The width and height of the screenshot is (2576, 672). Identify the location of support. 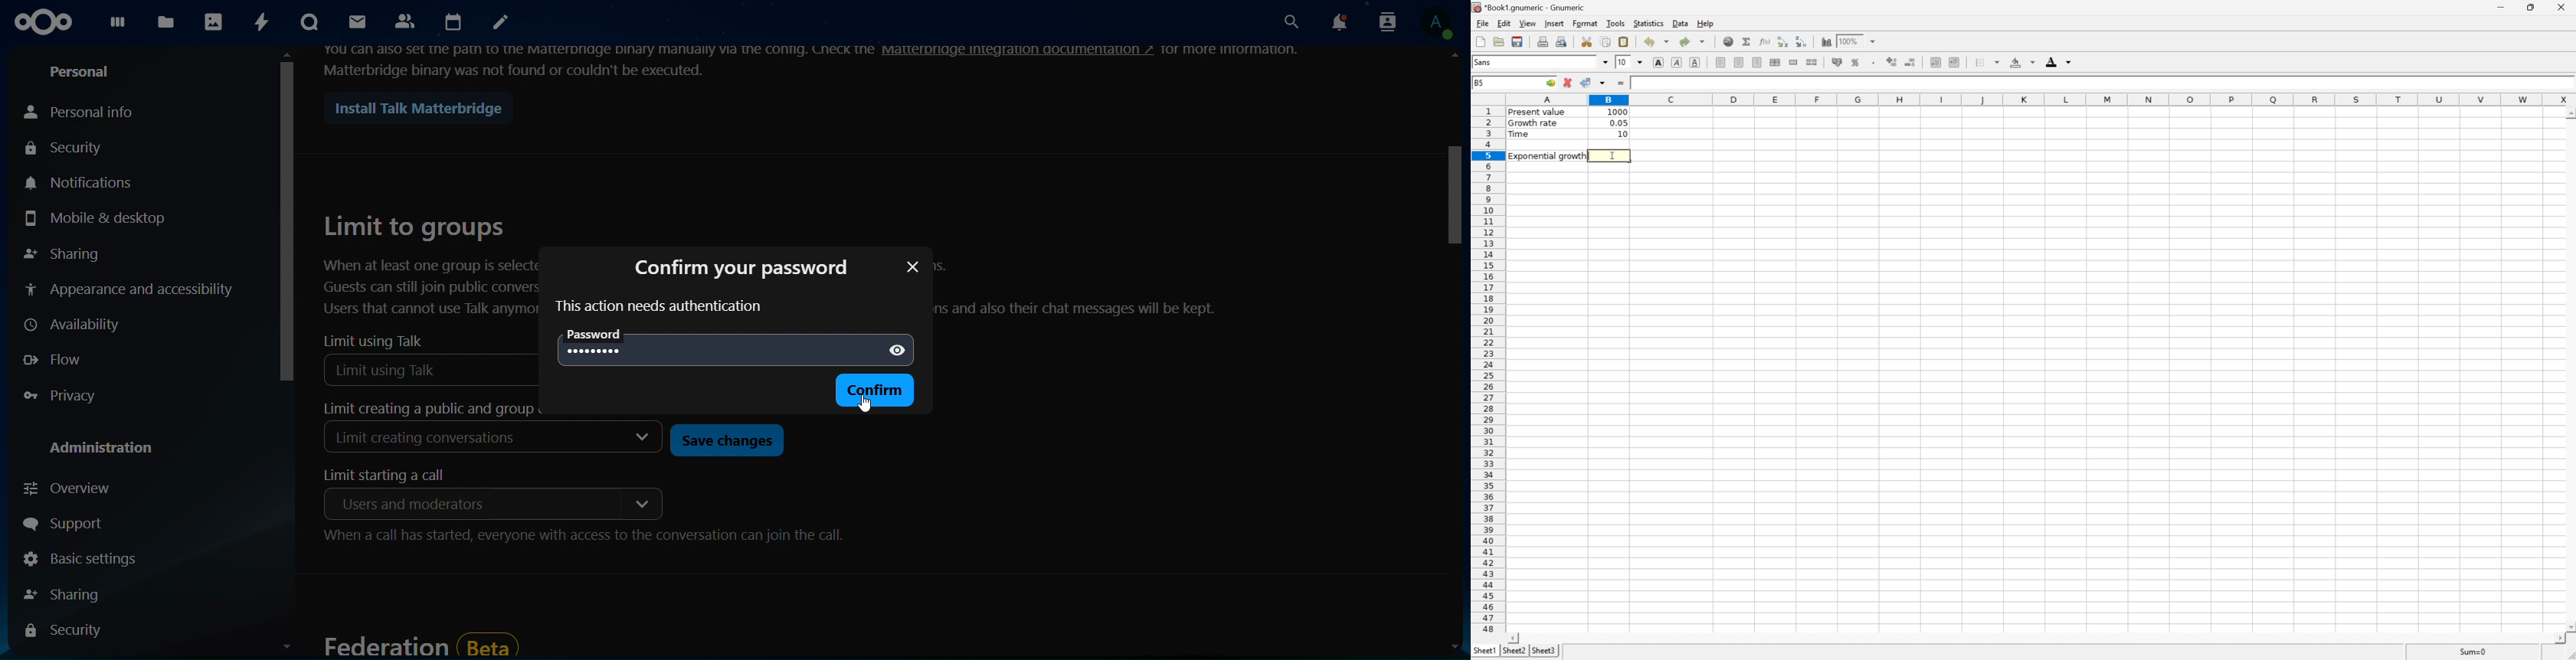
(75, 526).